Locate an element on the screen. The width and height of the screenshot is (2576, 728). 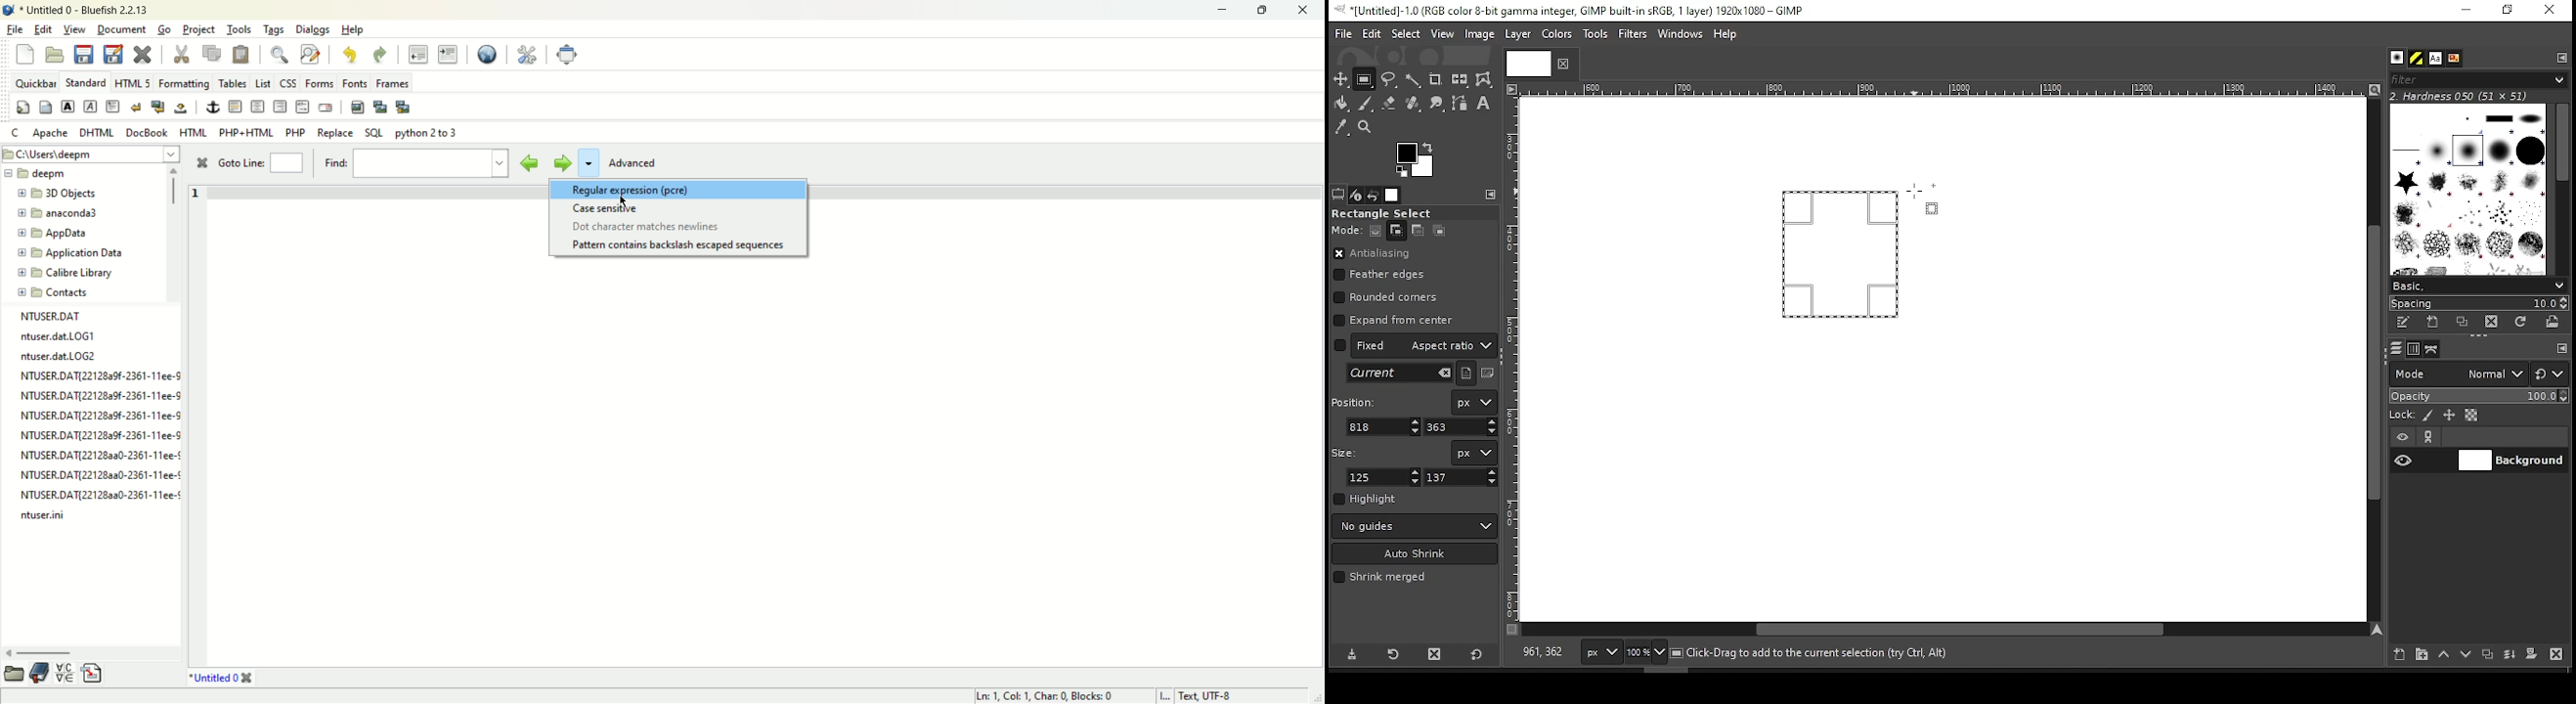
vertical scroll bar is located at coordinates (173, 186).